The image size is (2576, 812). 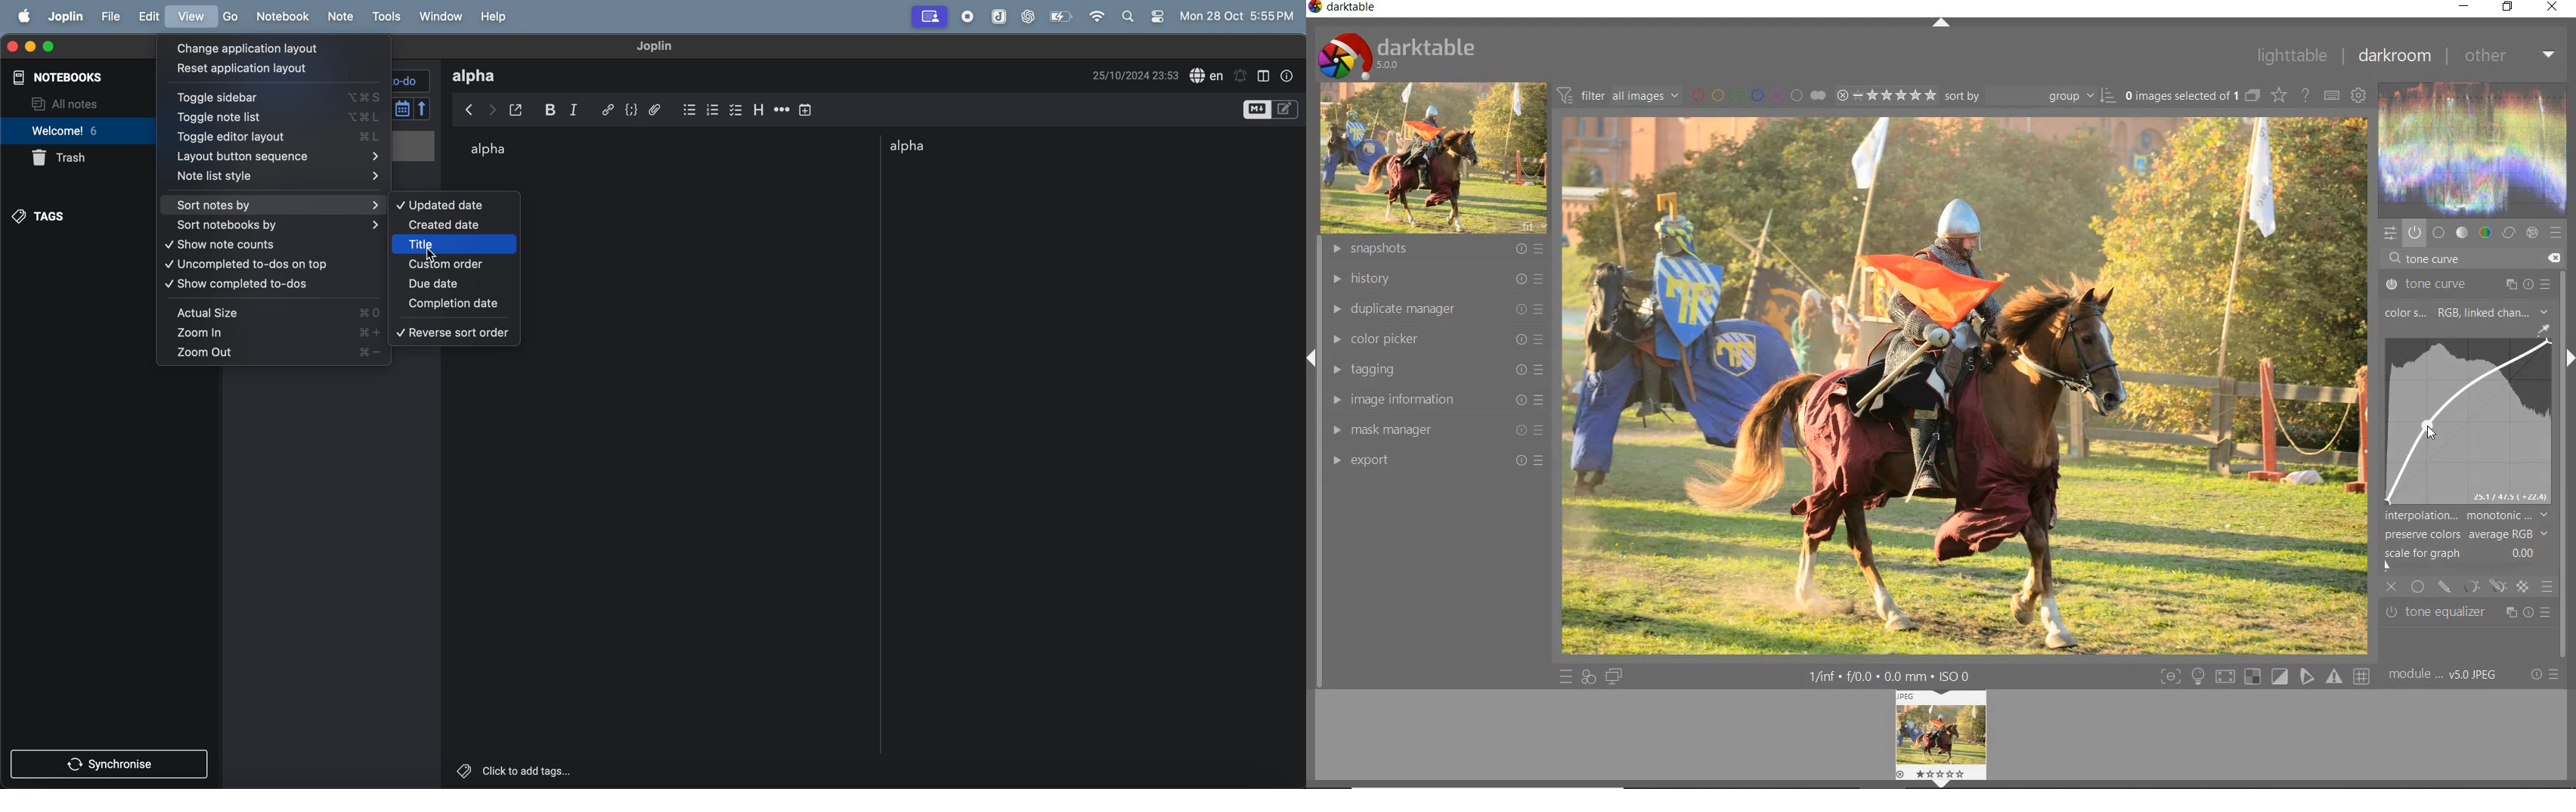 I want to click on note properties, so click(x=1291, y=74).